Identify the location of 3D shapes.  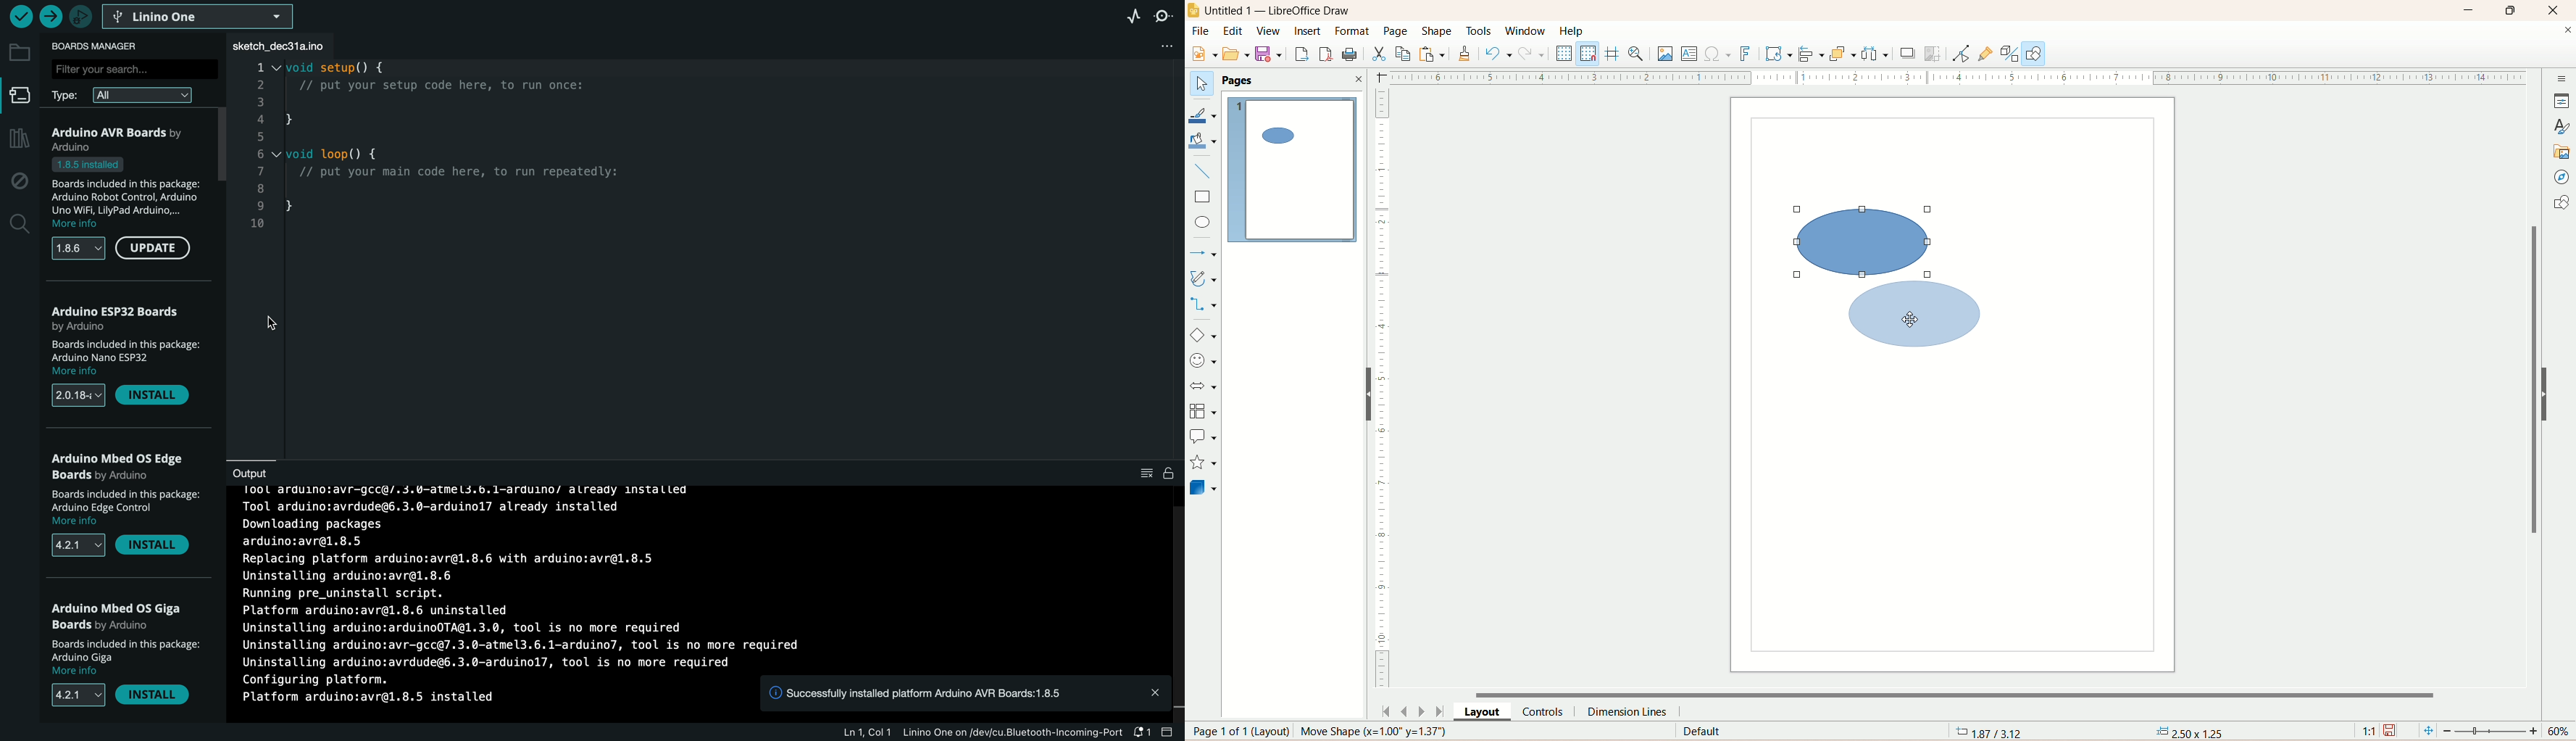
(1204, 487).